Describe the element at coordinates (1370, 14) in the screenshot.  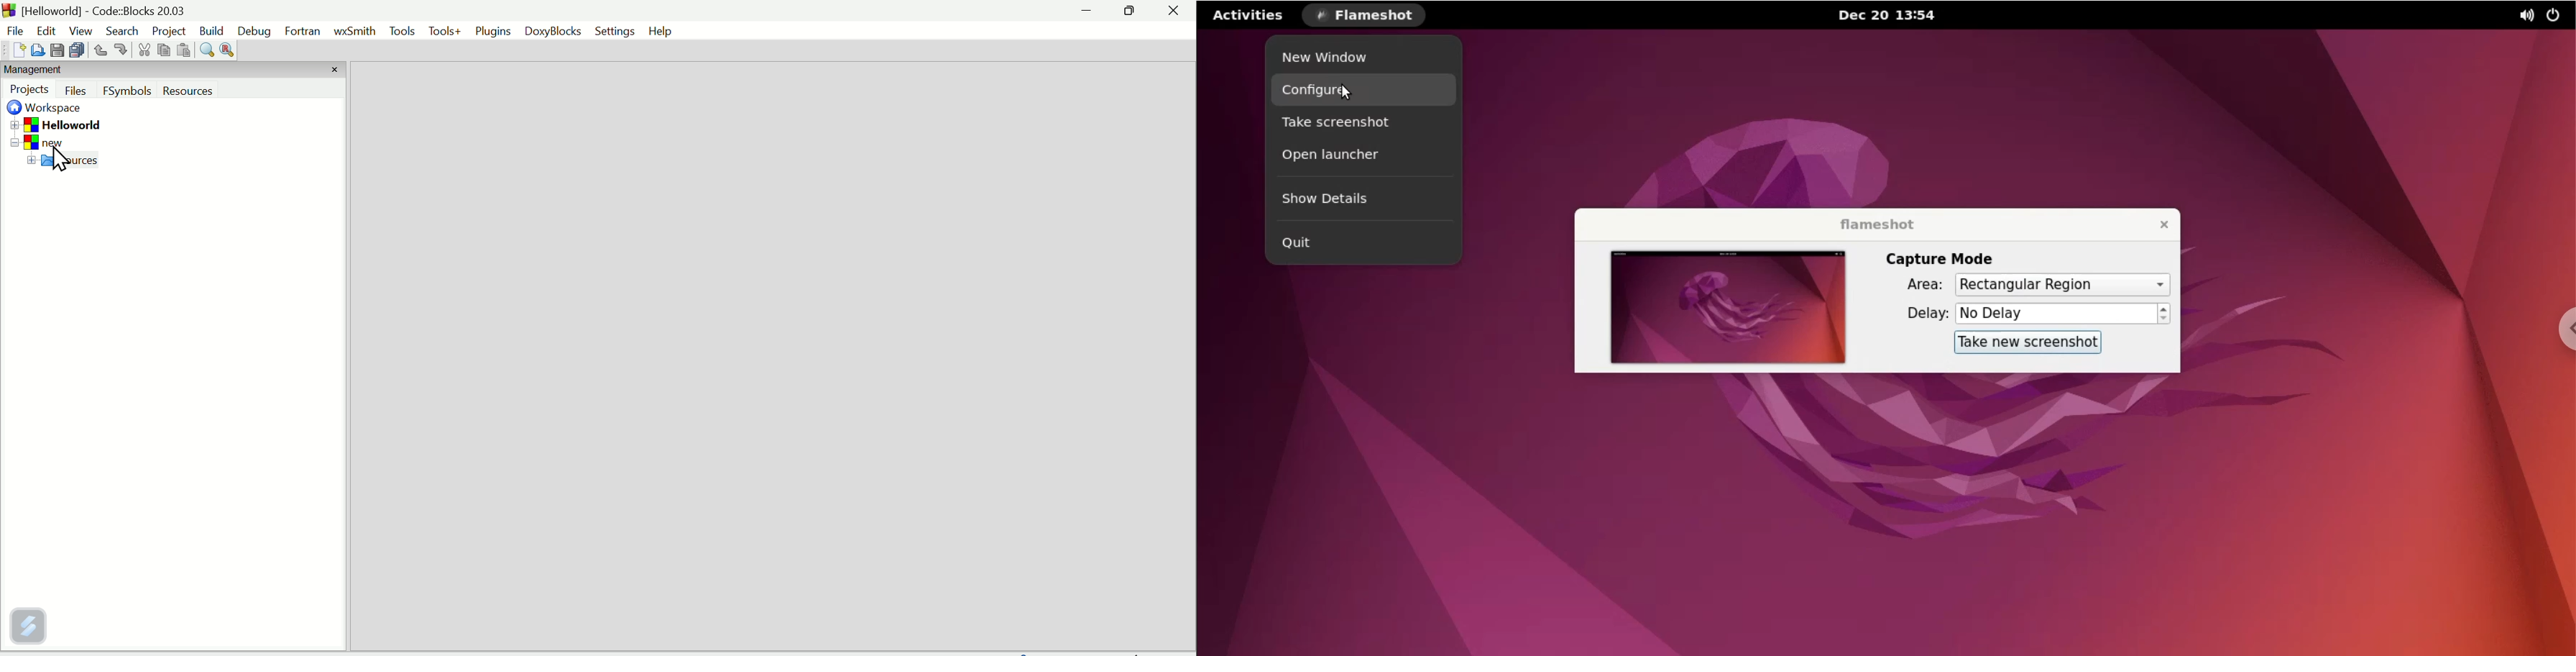
I see `flameshot options` at that location.